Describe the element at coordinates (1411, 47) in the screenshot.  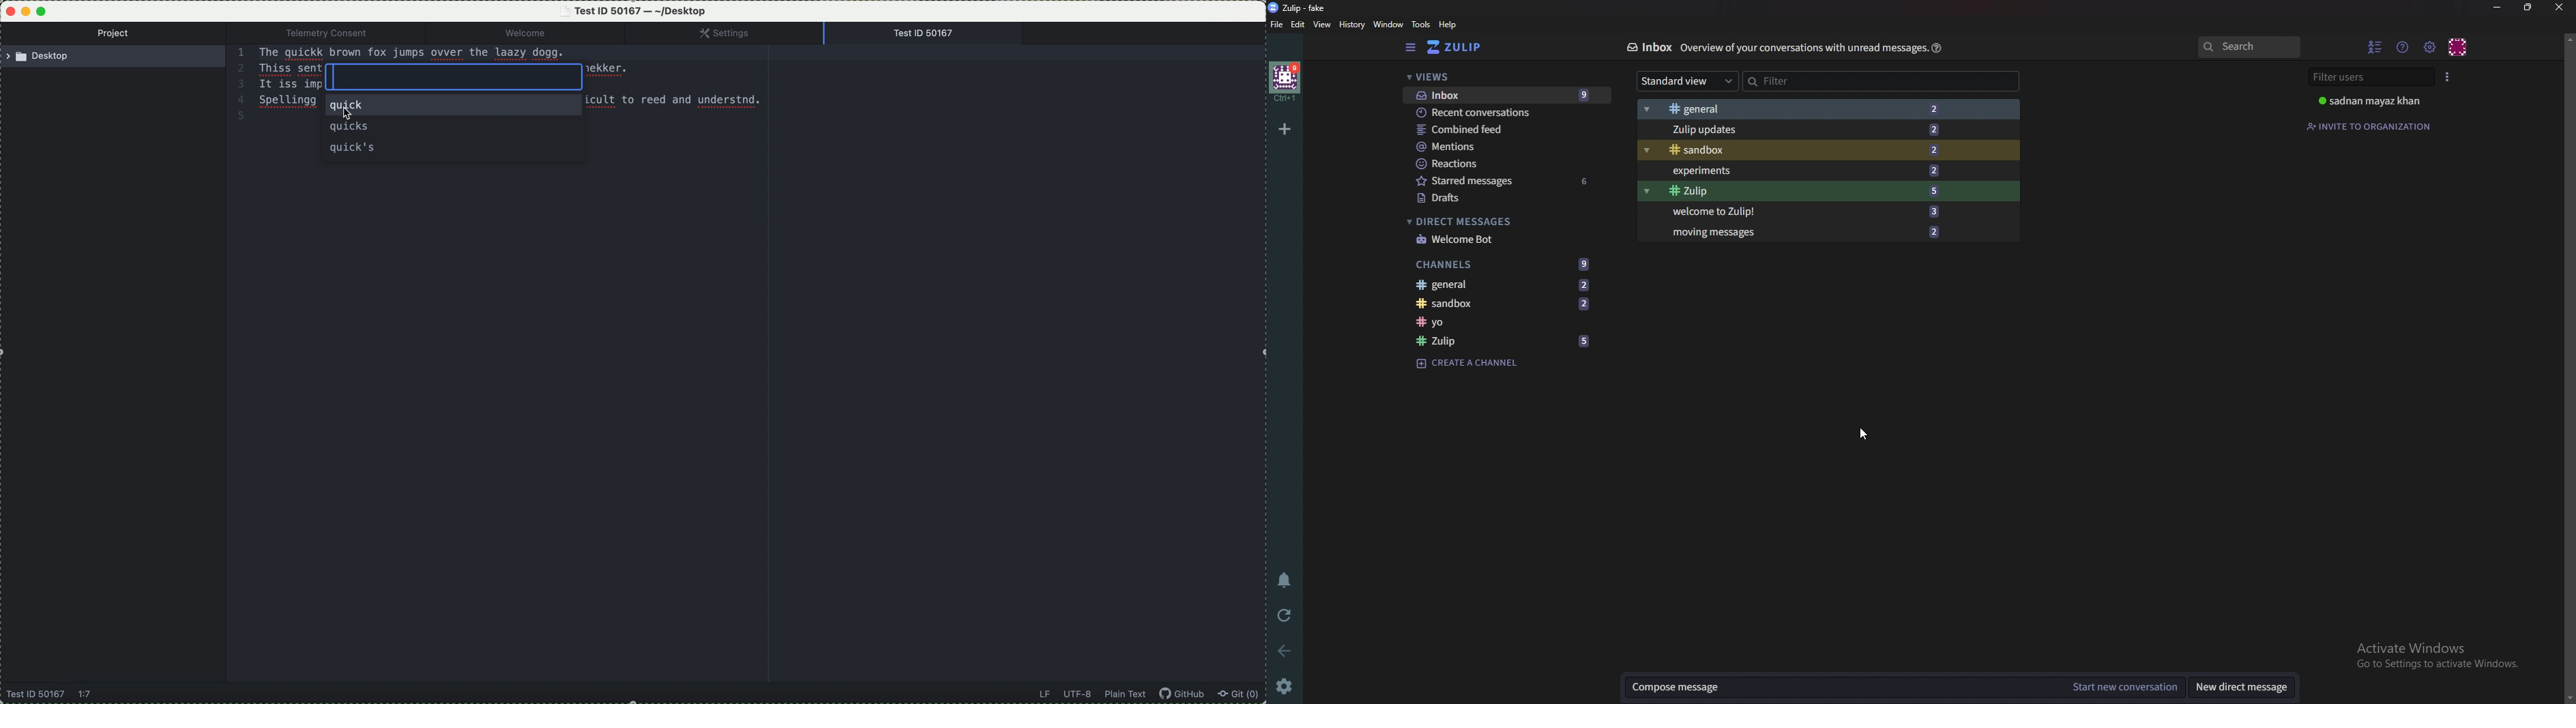
I see `Hide left sidebar` at that location.